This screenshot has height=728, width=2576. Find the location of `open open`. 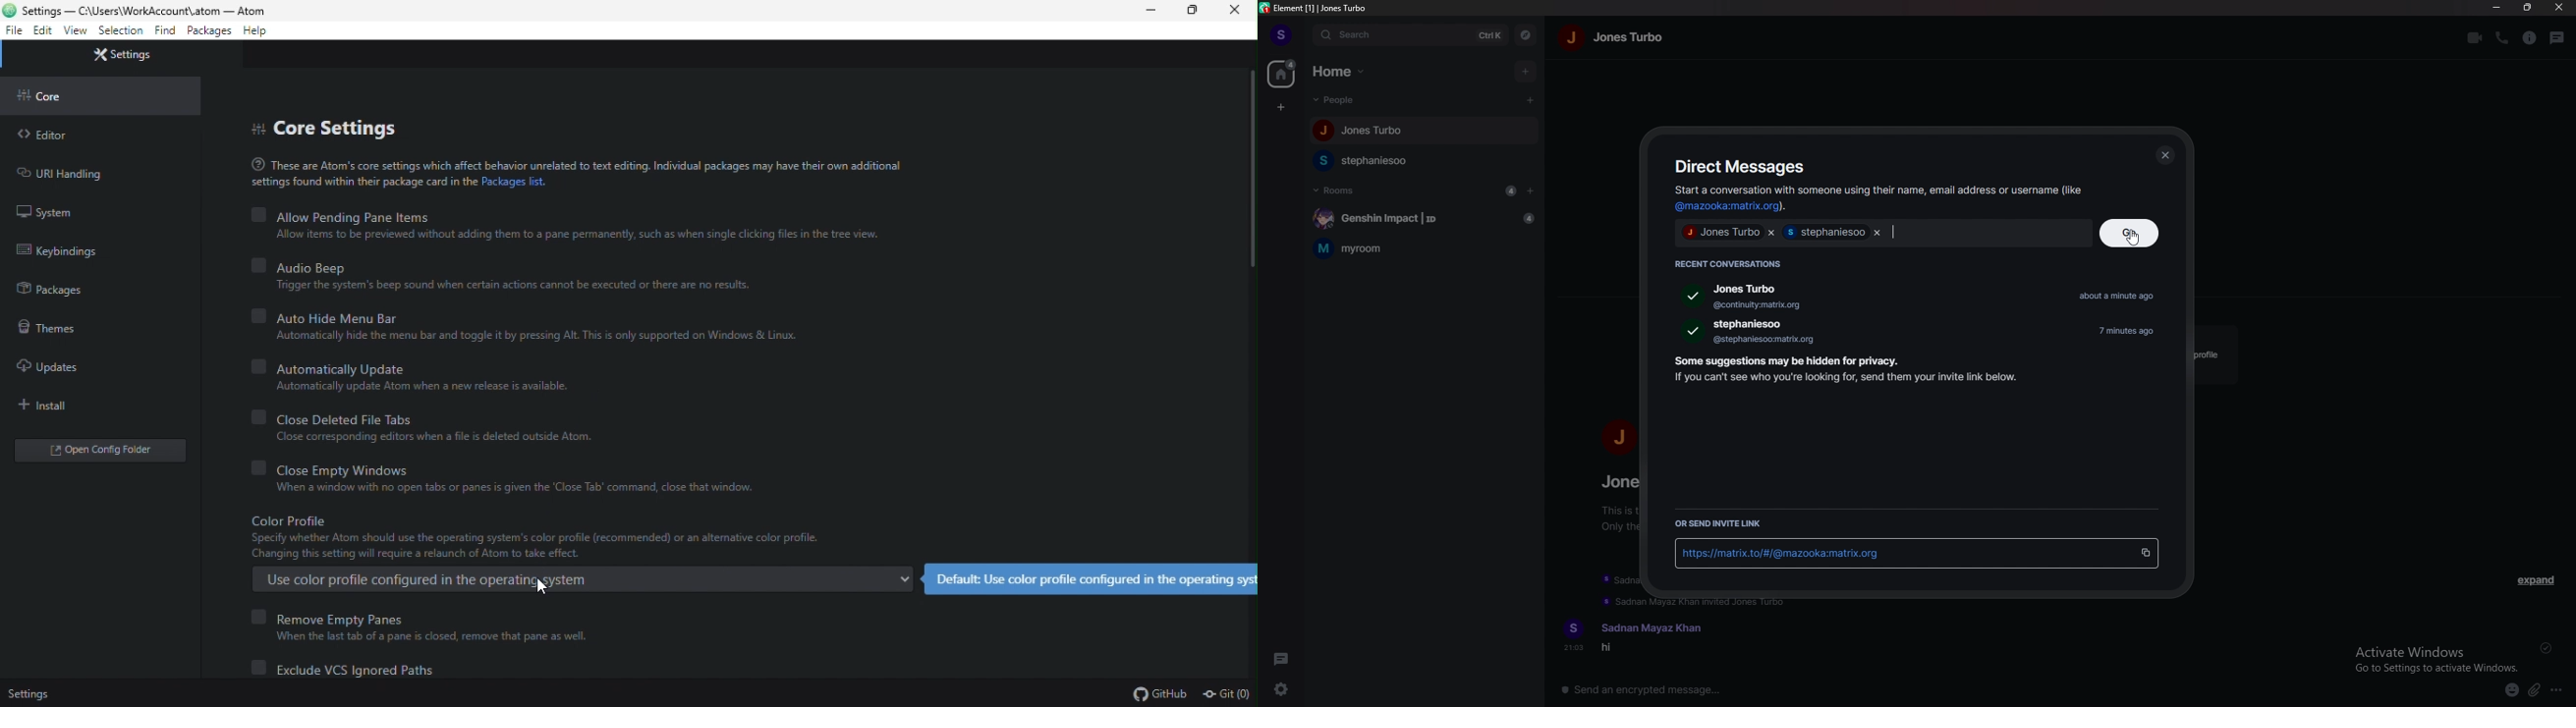

open open is located at coordinates (105, 449).